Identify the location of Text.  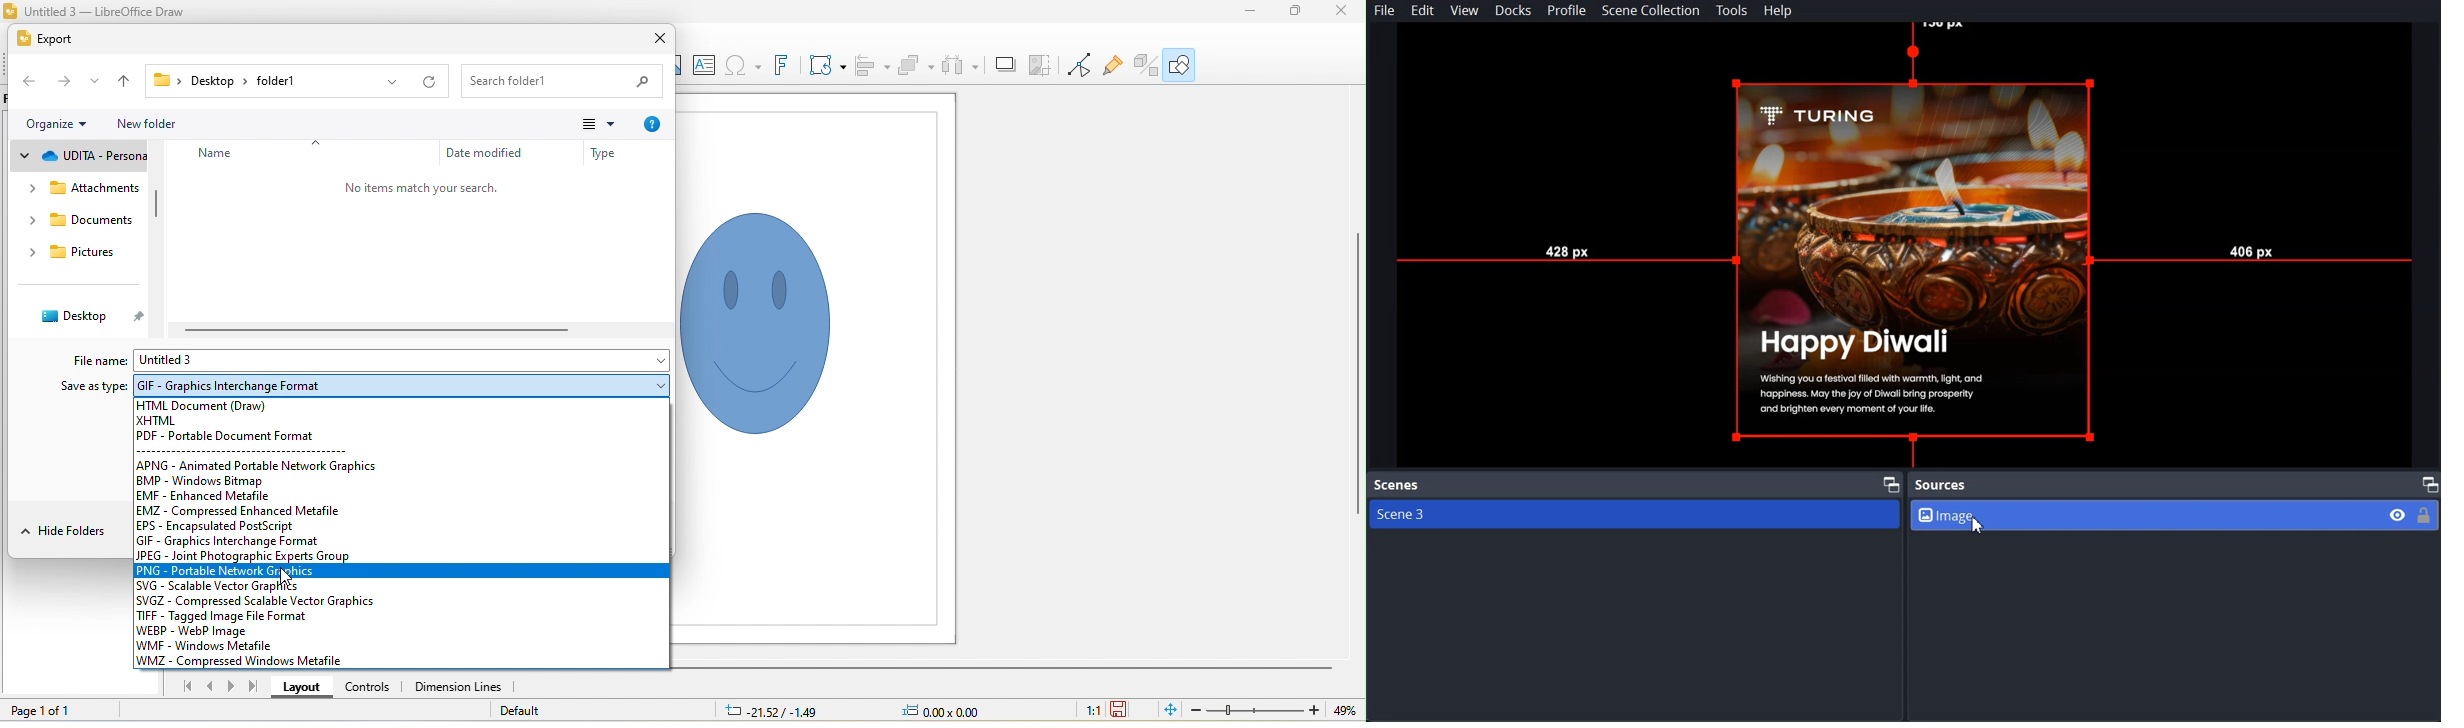
(1397, 486).